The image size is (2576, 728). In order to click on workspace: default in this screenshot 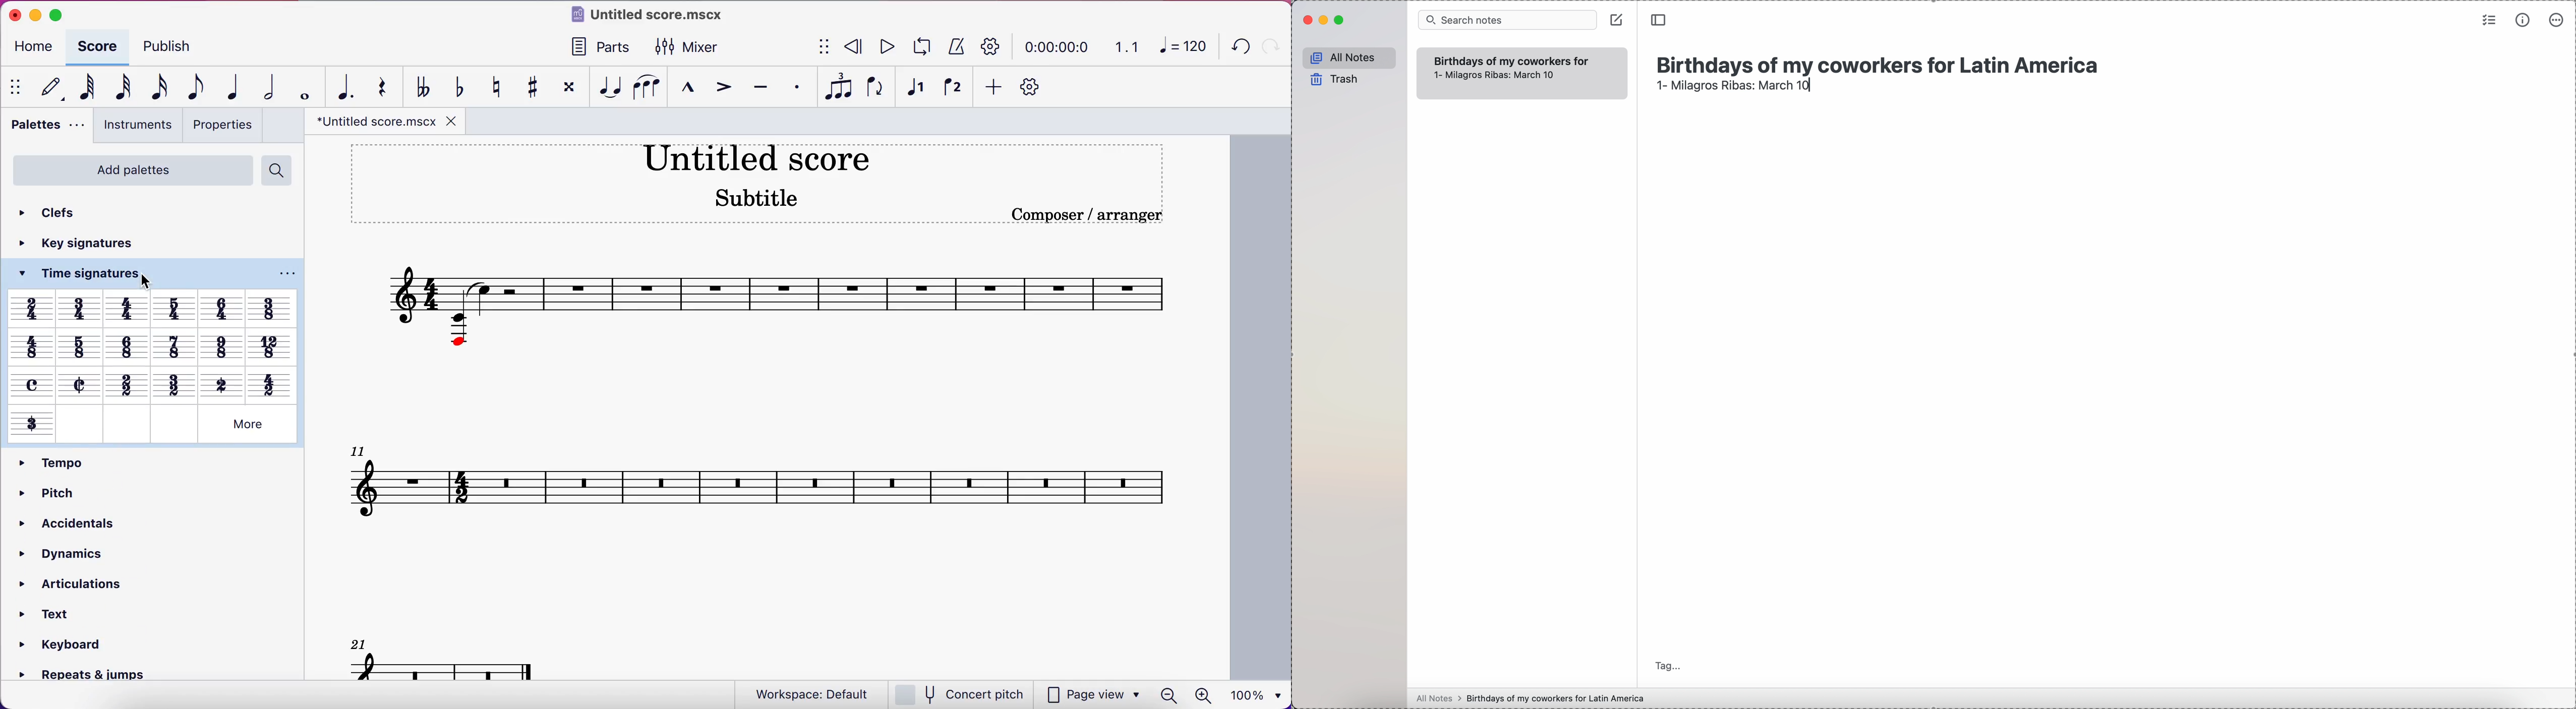, I will do `click(816, 693)`.